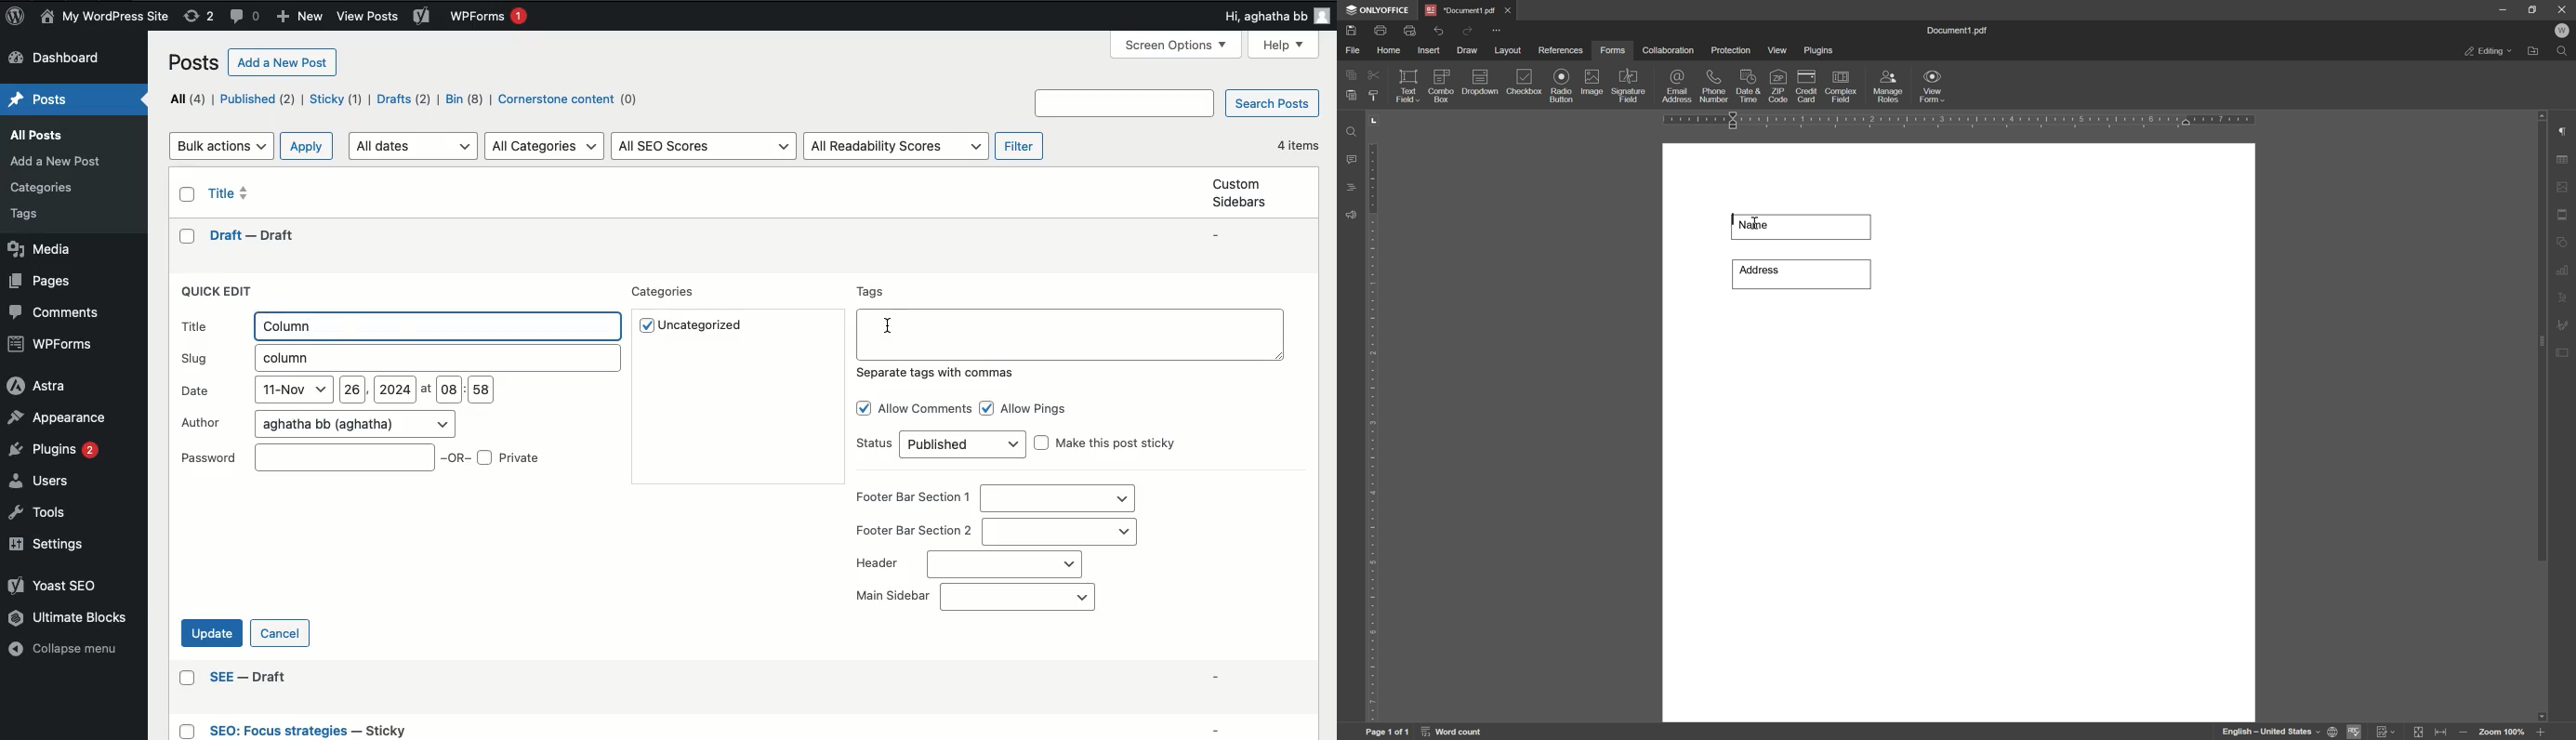 This screenshot has width=2576, height=756. Describe the element at coordinates (2564, 351) in the screenshot. I see `form settings` at that location.